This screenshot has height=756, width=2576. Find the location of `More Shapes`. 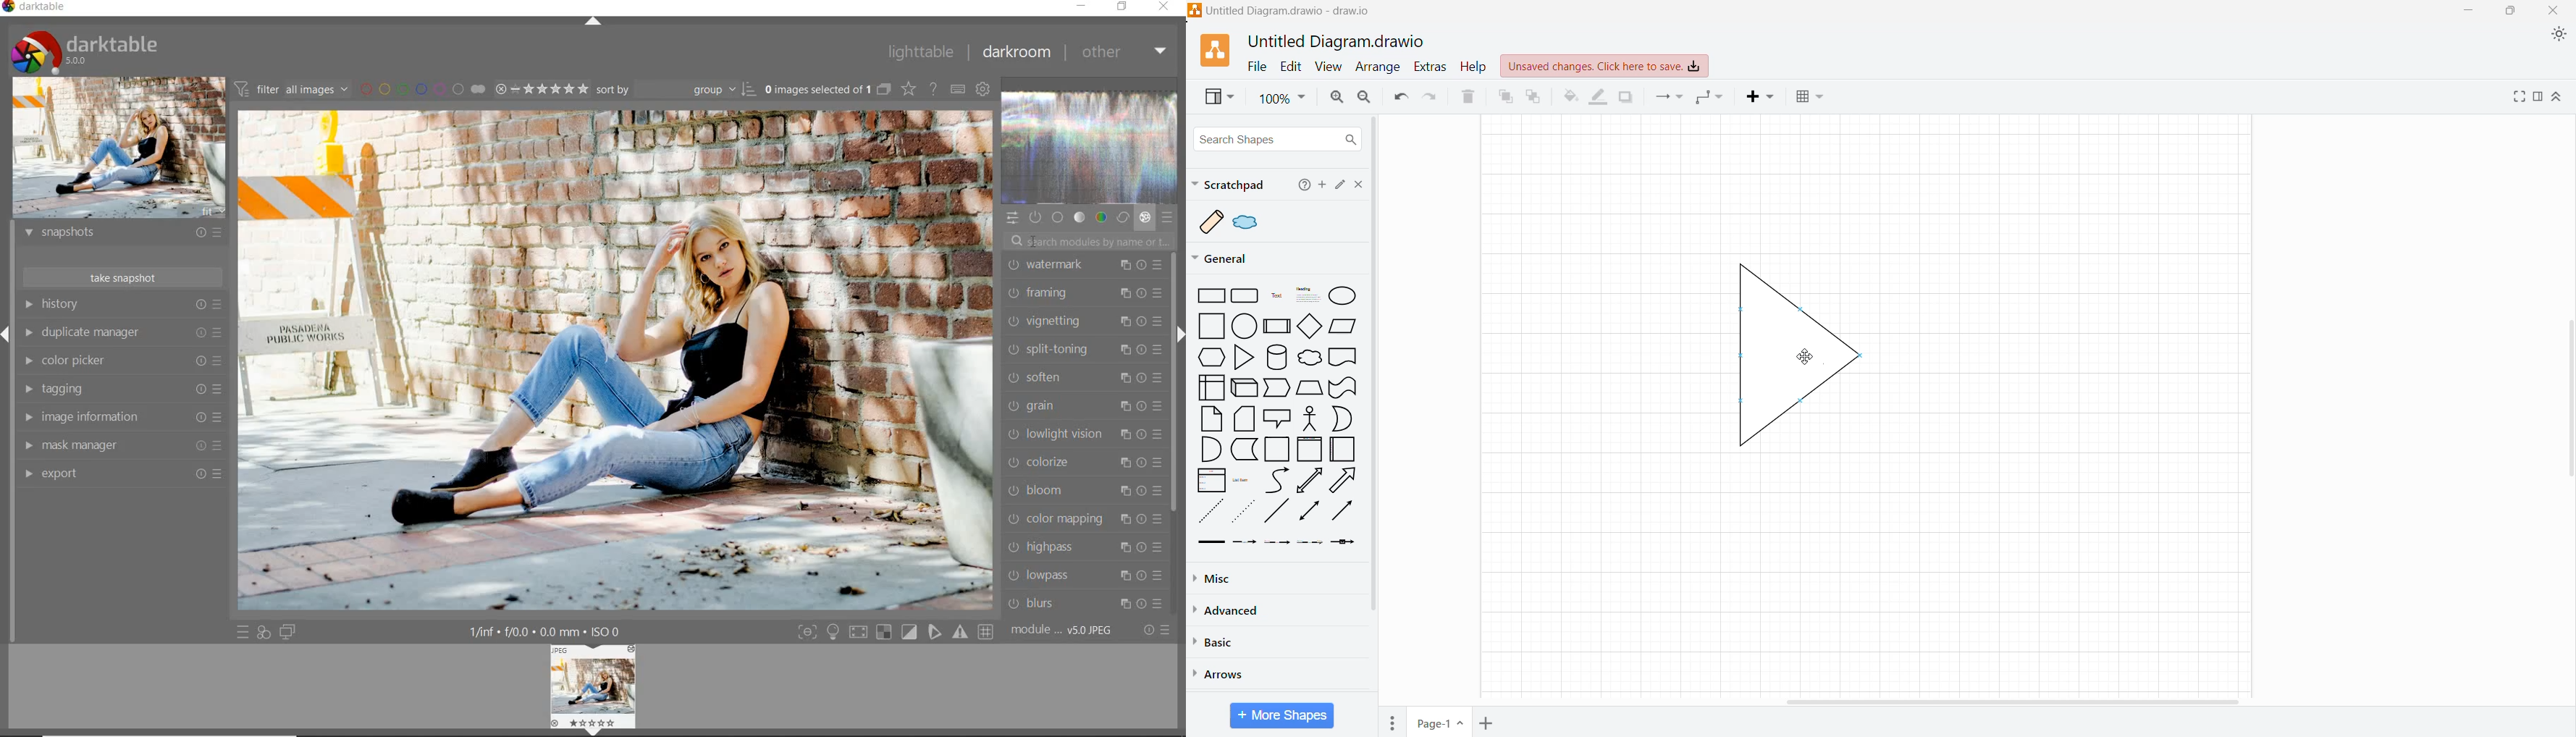

More Shapes is located at coordinates (1282, 715).